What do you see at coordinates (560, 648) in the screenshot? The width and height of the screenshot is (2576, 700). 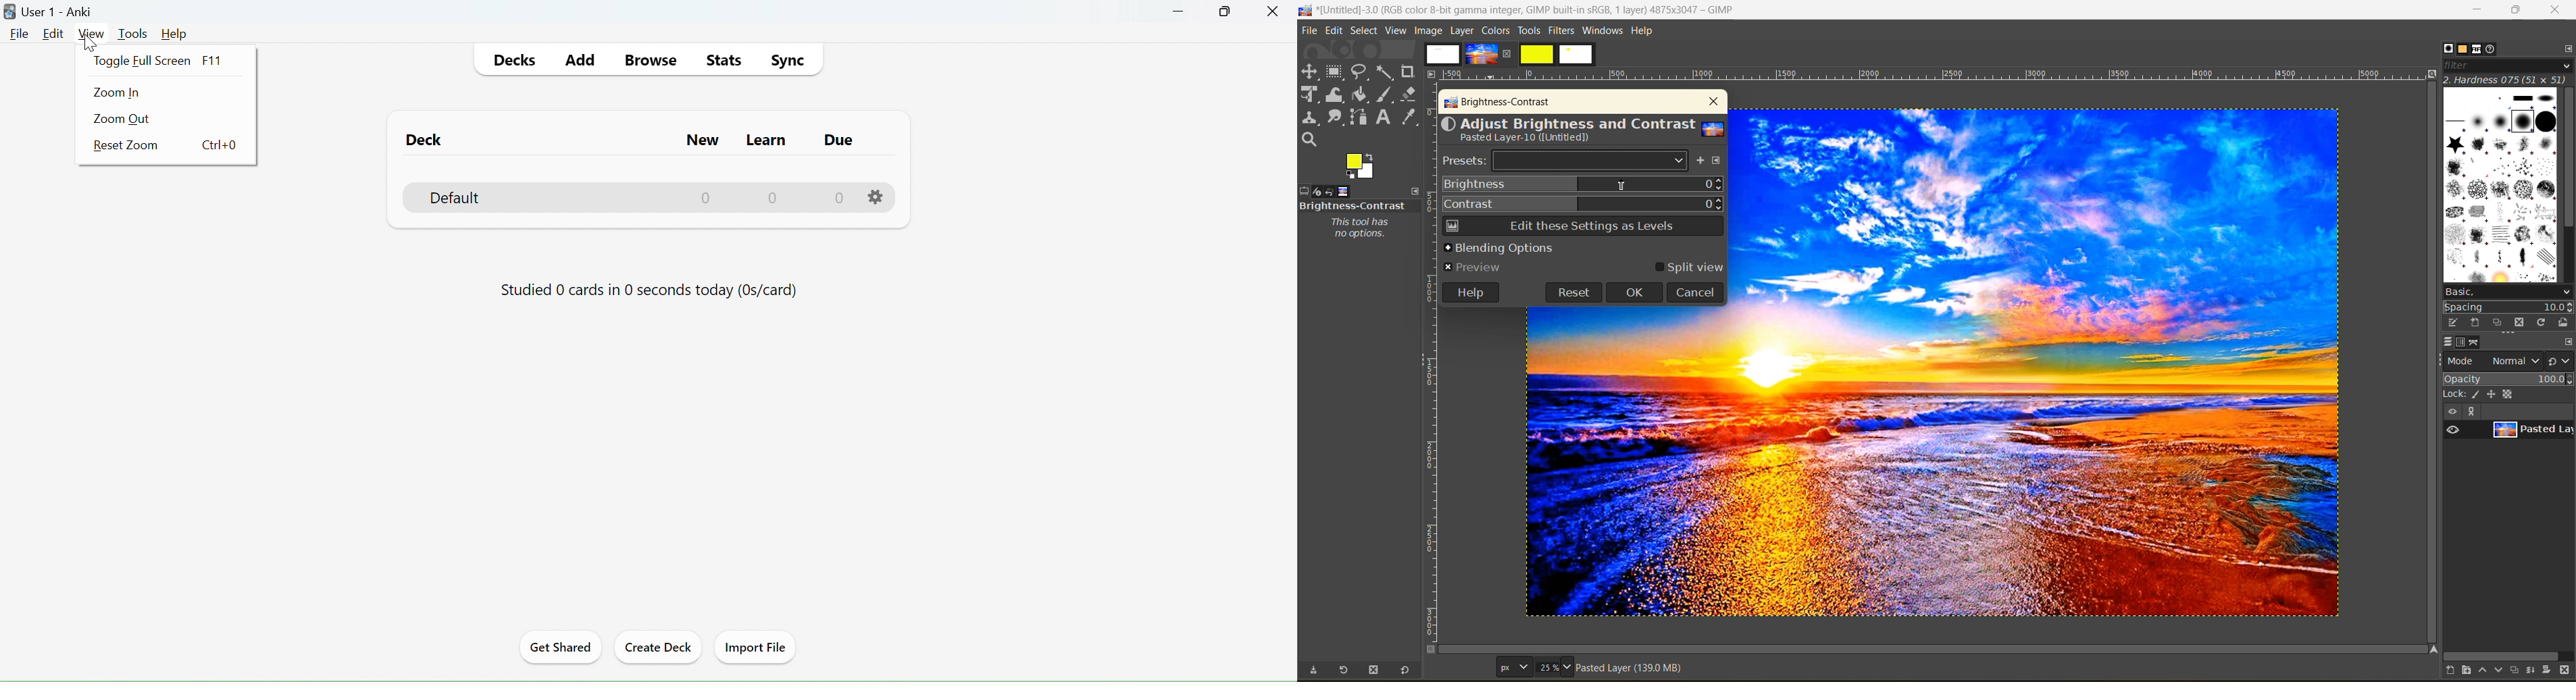 I see `get shared` at bounding box center [560, 648].